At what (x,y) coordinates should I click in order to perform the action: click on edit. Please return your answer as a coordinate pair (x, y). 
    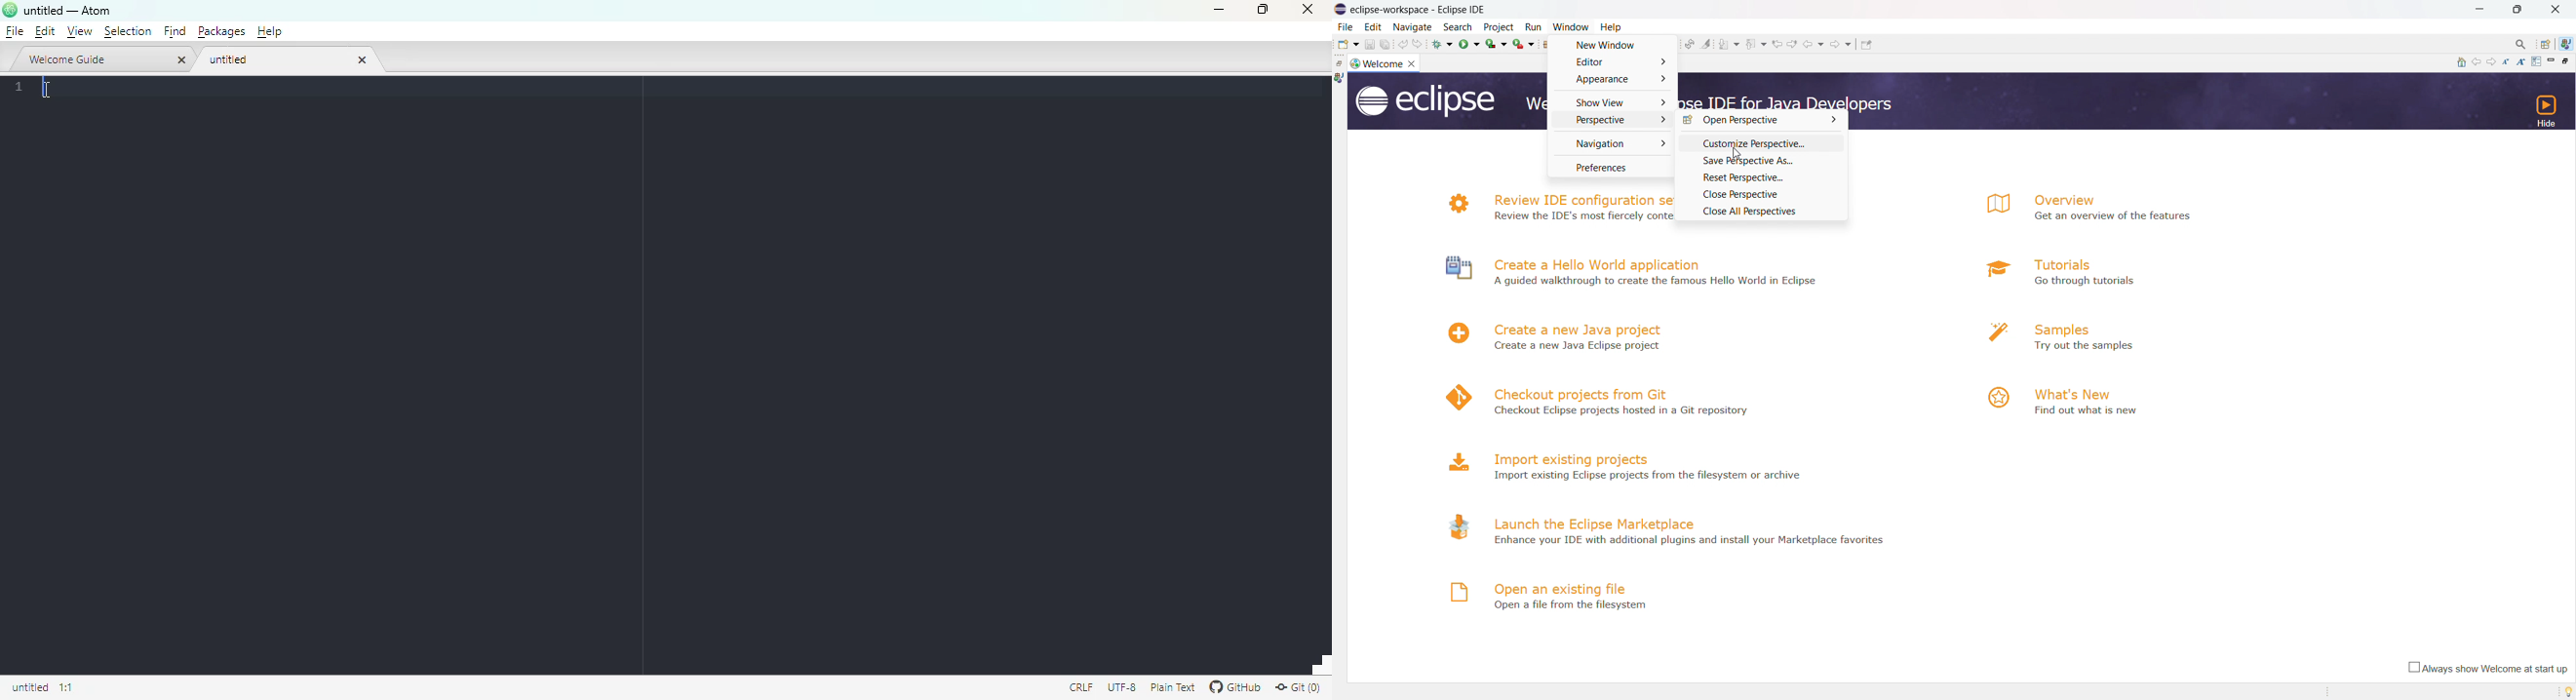
    Looking at the image, I should click on (45, 31).